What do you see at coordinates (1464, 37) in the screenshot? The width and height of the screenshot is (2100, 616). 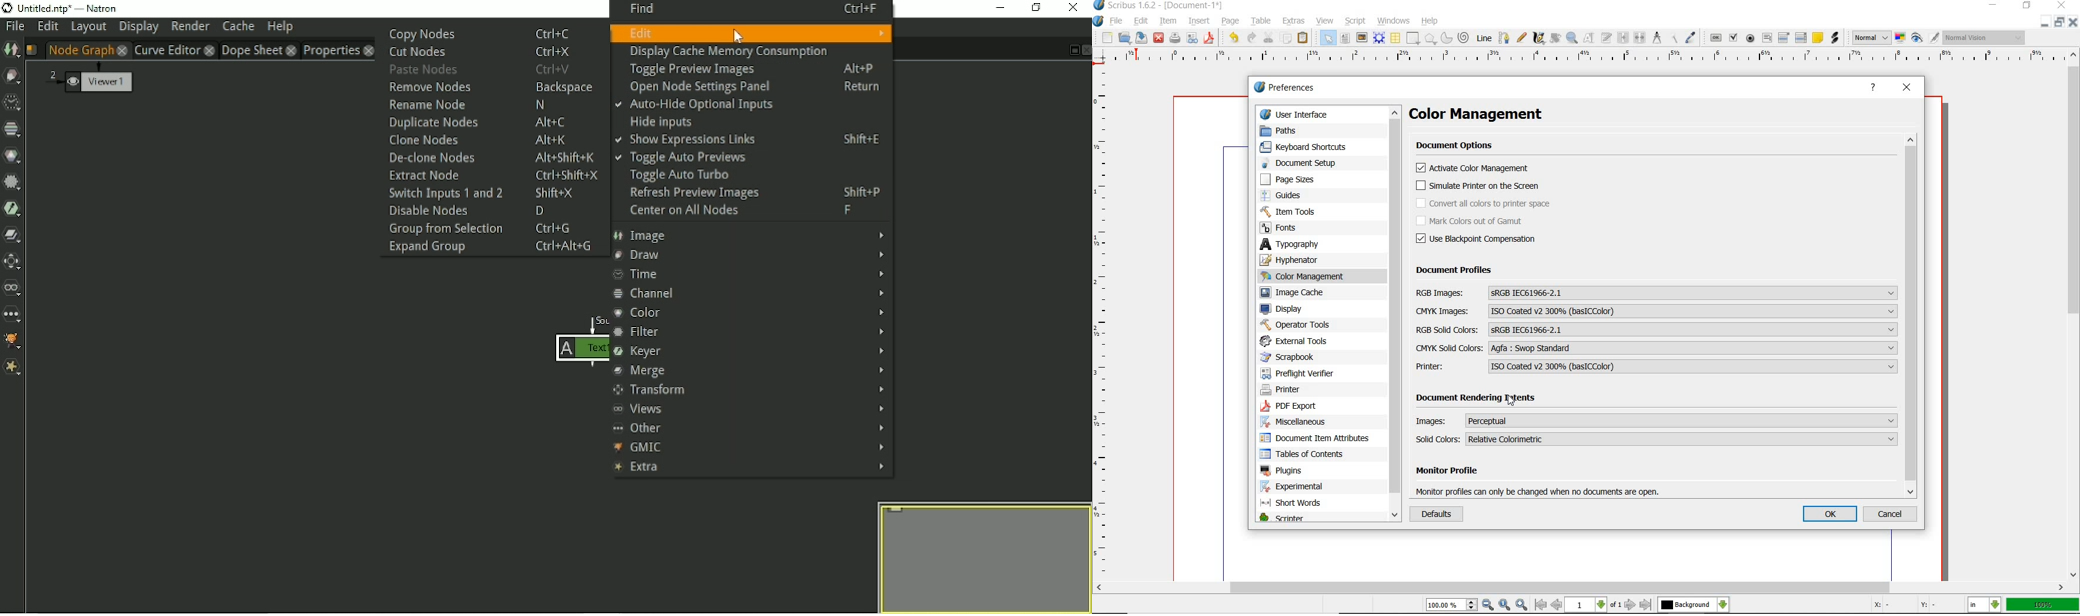 I see `spiral` at bounding box center [1464, 37].